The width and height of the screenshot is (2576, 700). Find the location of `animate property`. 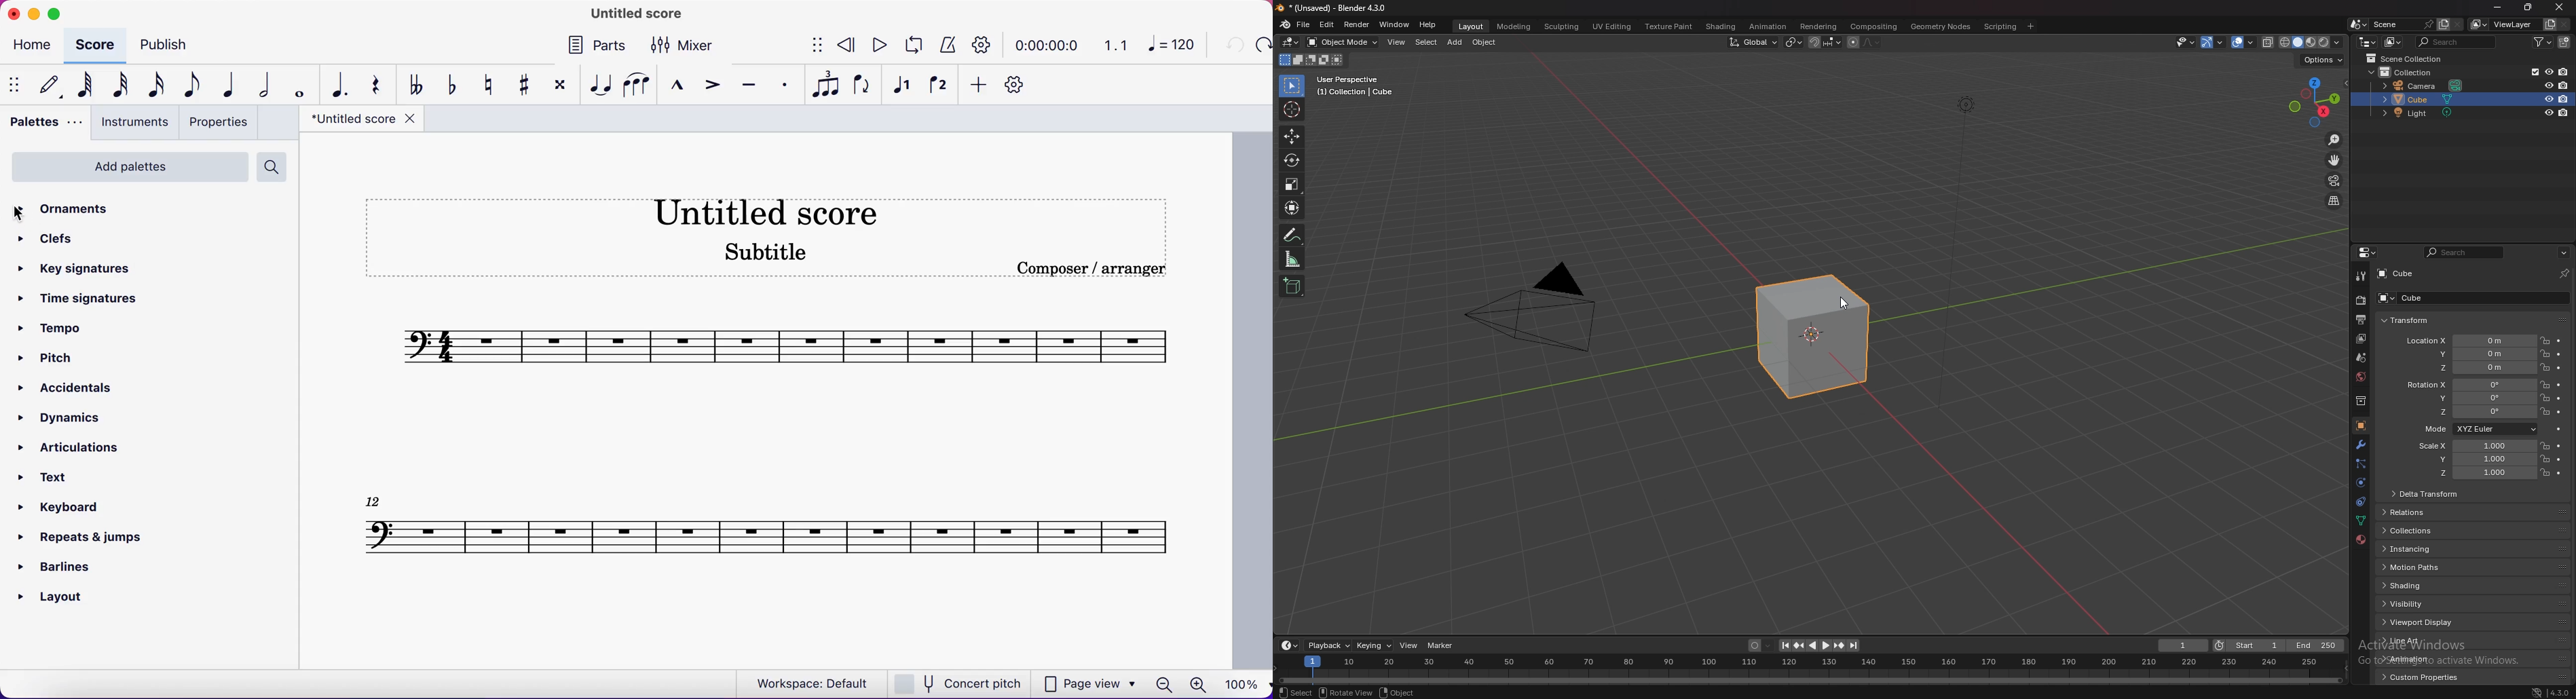

animate property is located at coordinates (2560, 411).